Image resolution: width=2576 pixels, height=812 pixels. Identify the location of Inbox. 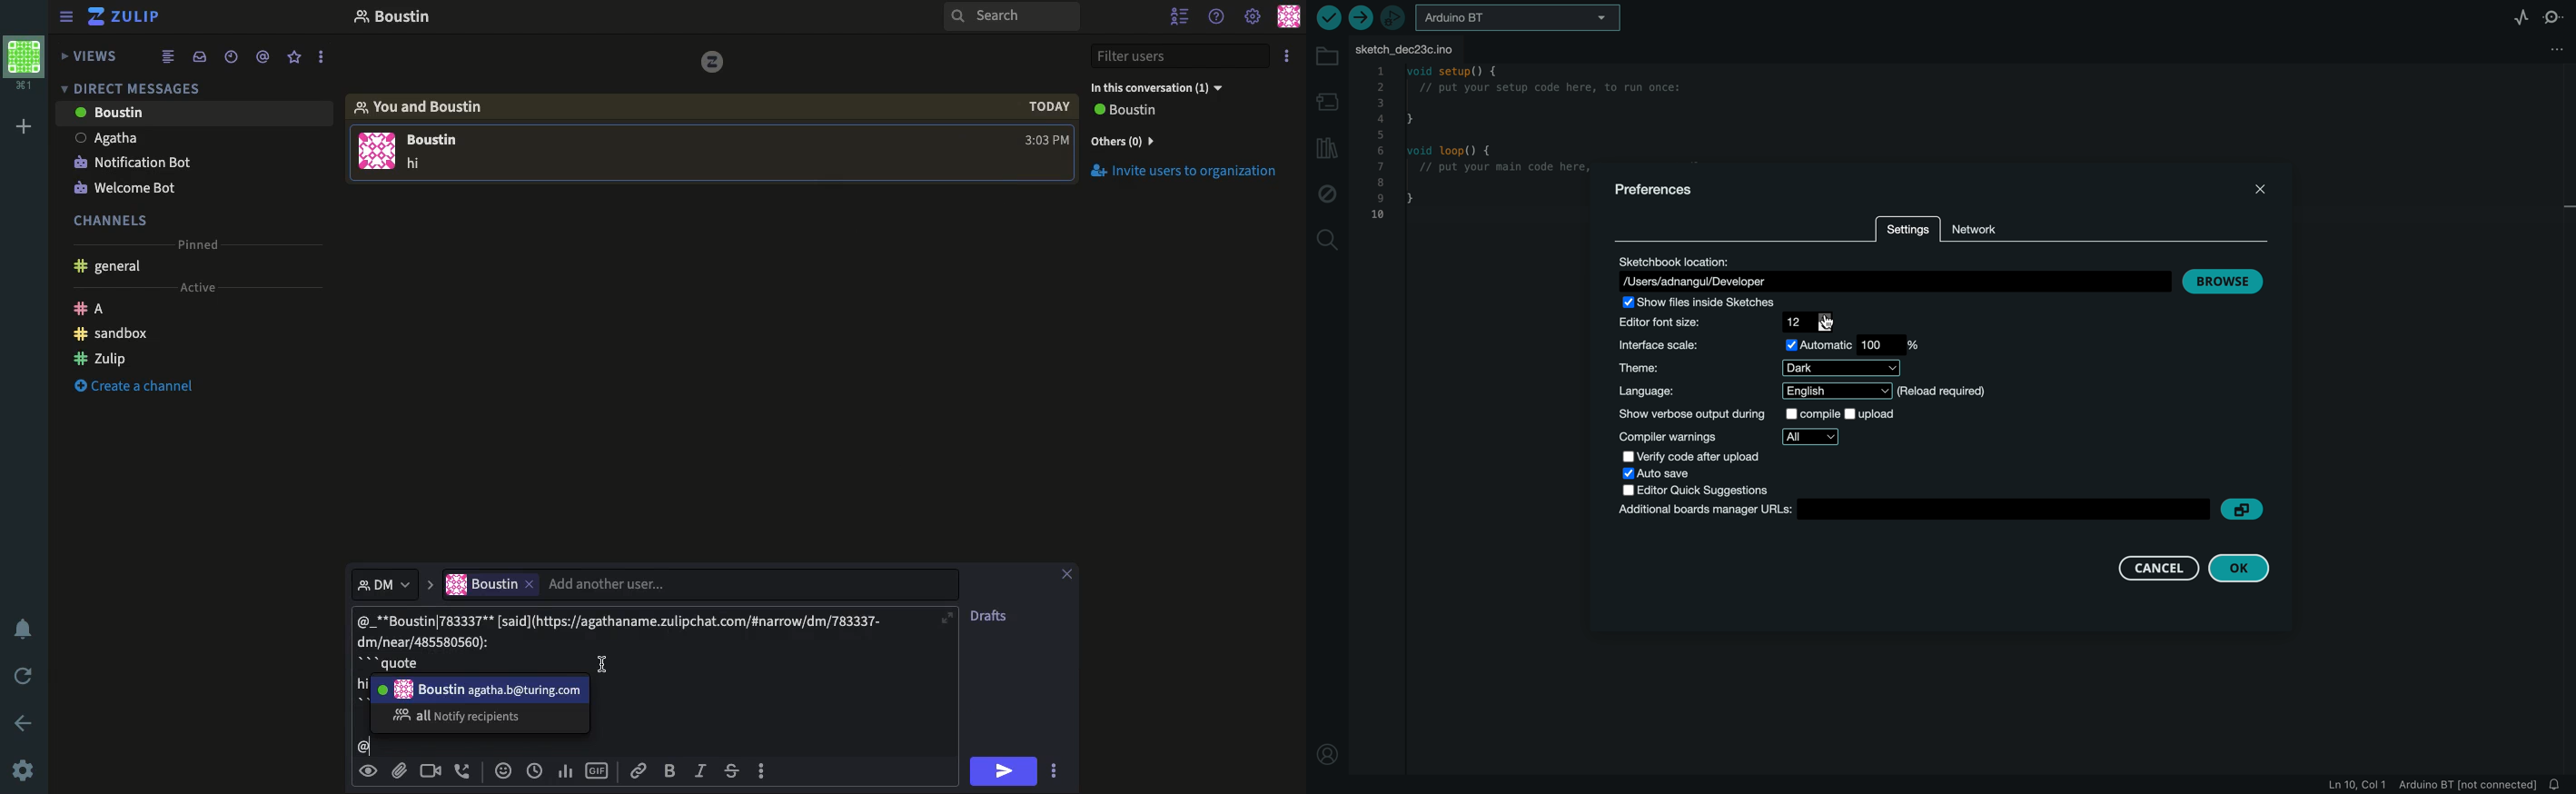
(203, 58).